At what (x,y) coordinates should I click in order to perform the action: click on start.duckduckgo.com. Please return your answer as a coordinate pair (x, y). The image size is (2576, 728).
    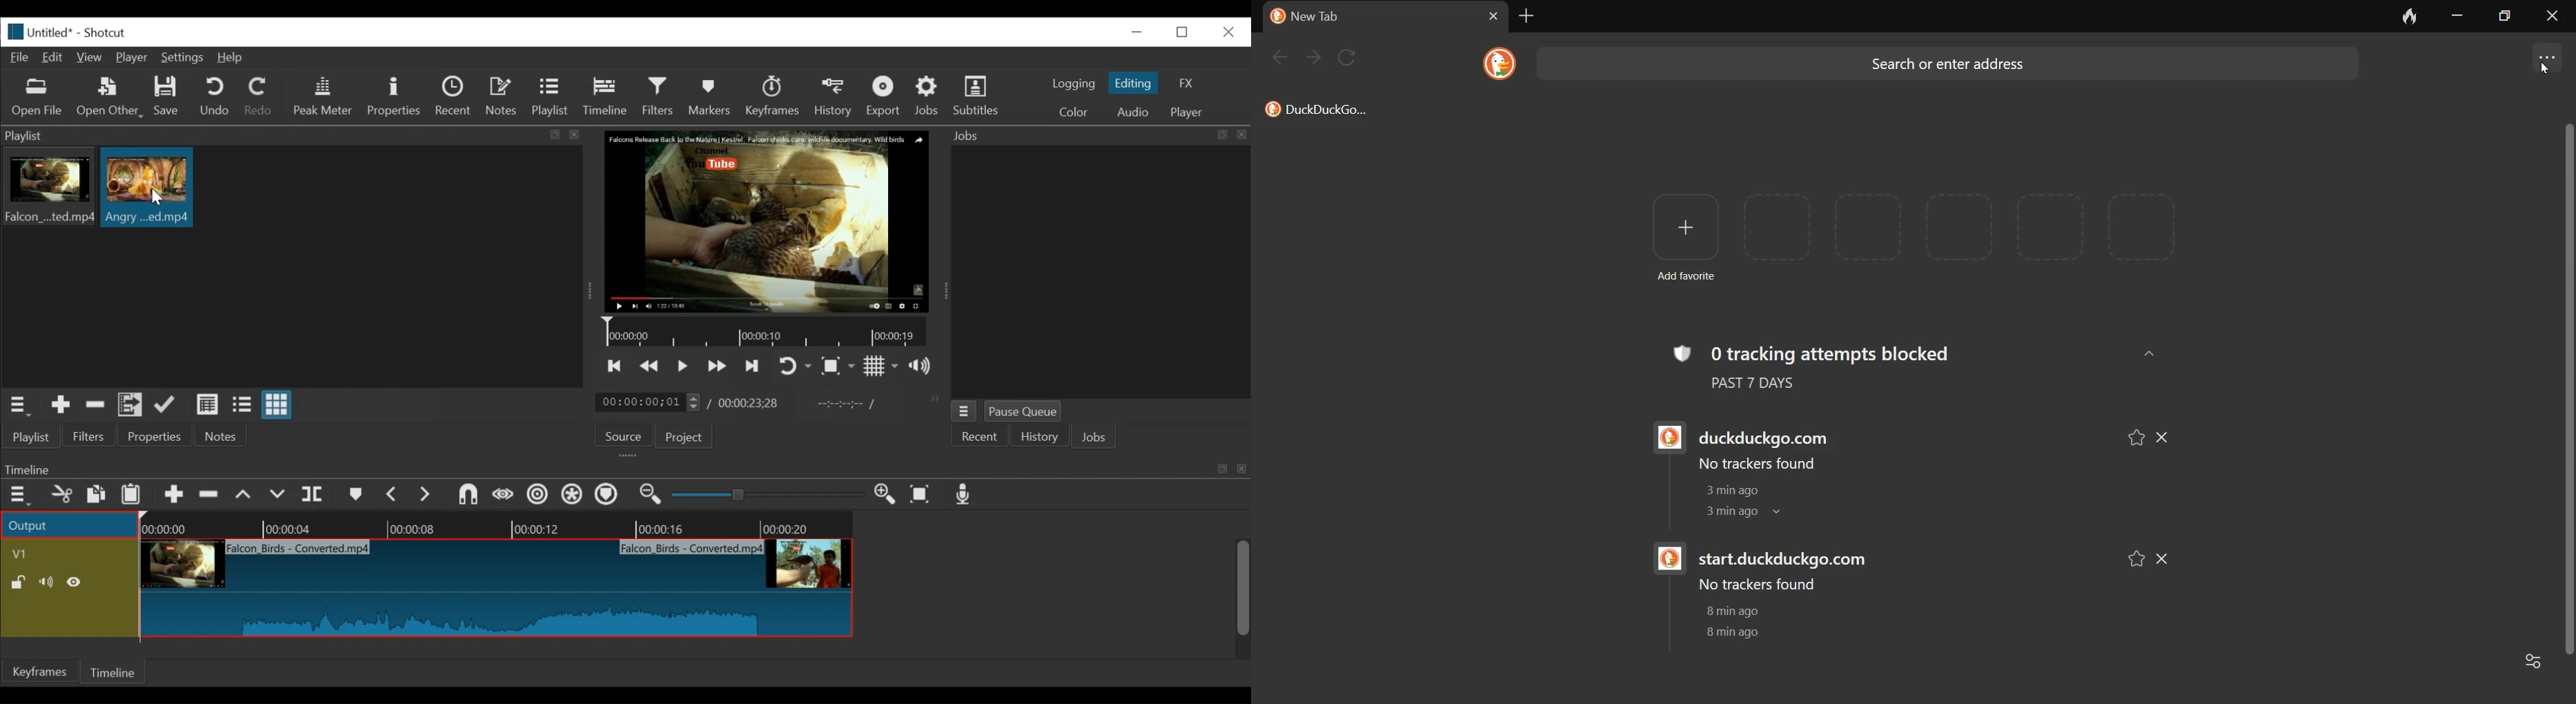
    Looking at the image, I should click on (1791, 558).